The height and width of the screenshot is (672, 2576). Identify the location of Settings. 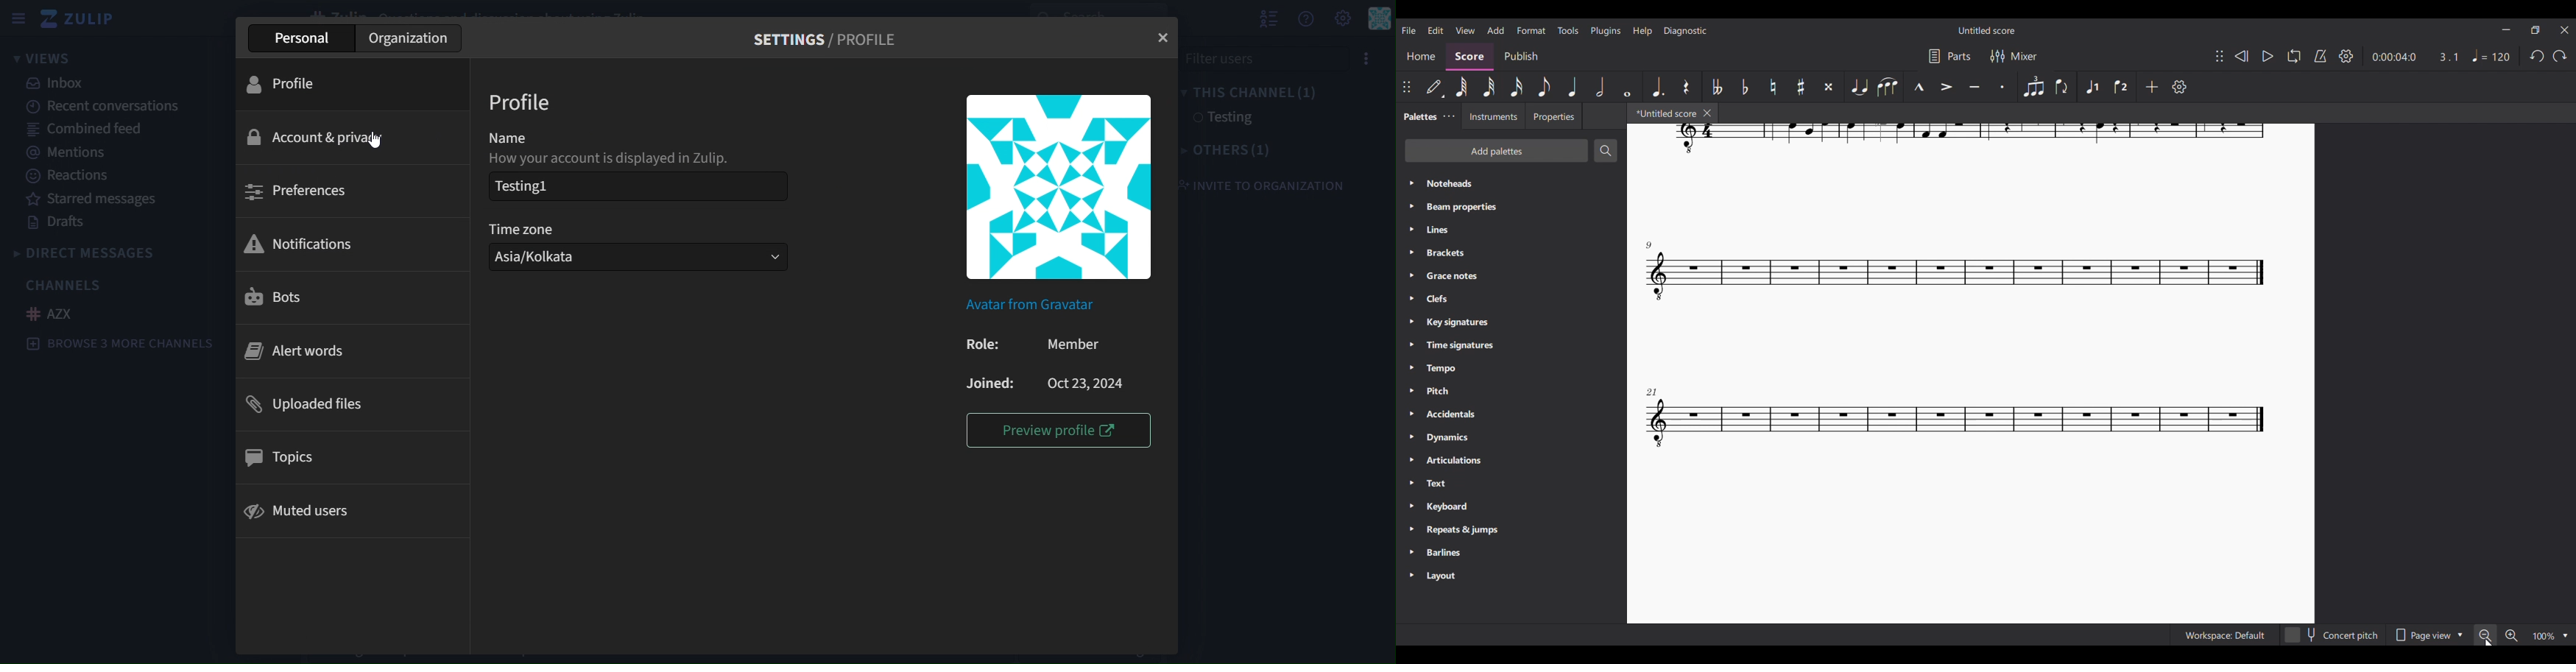
(2180, 87).